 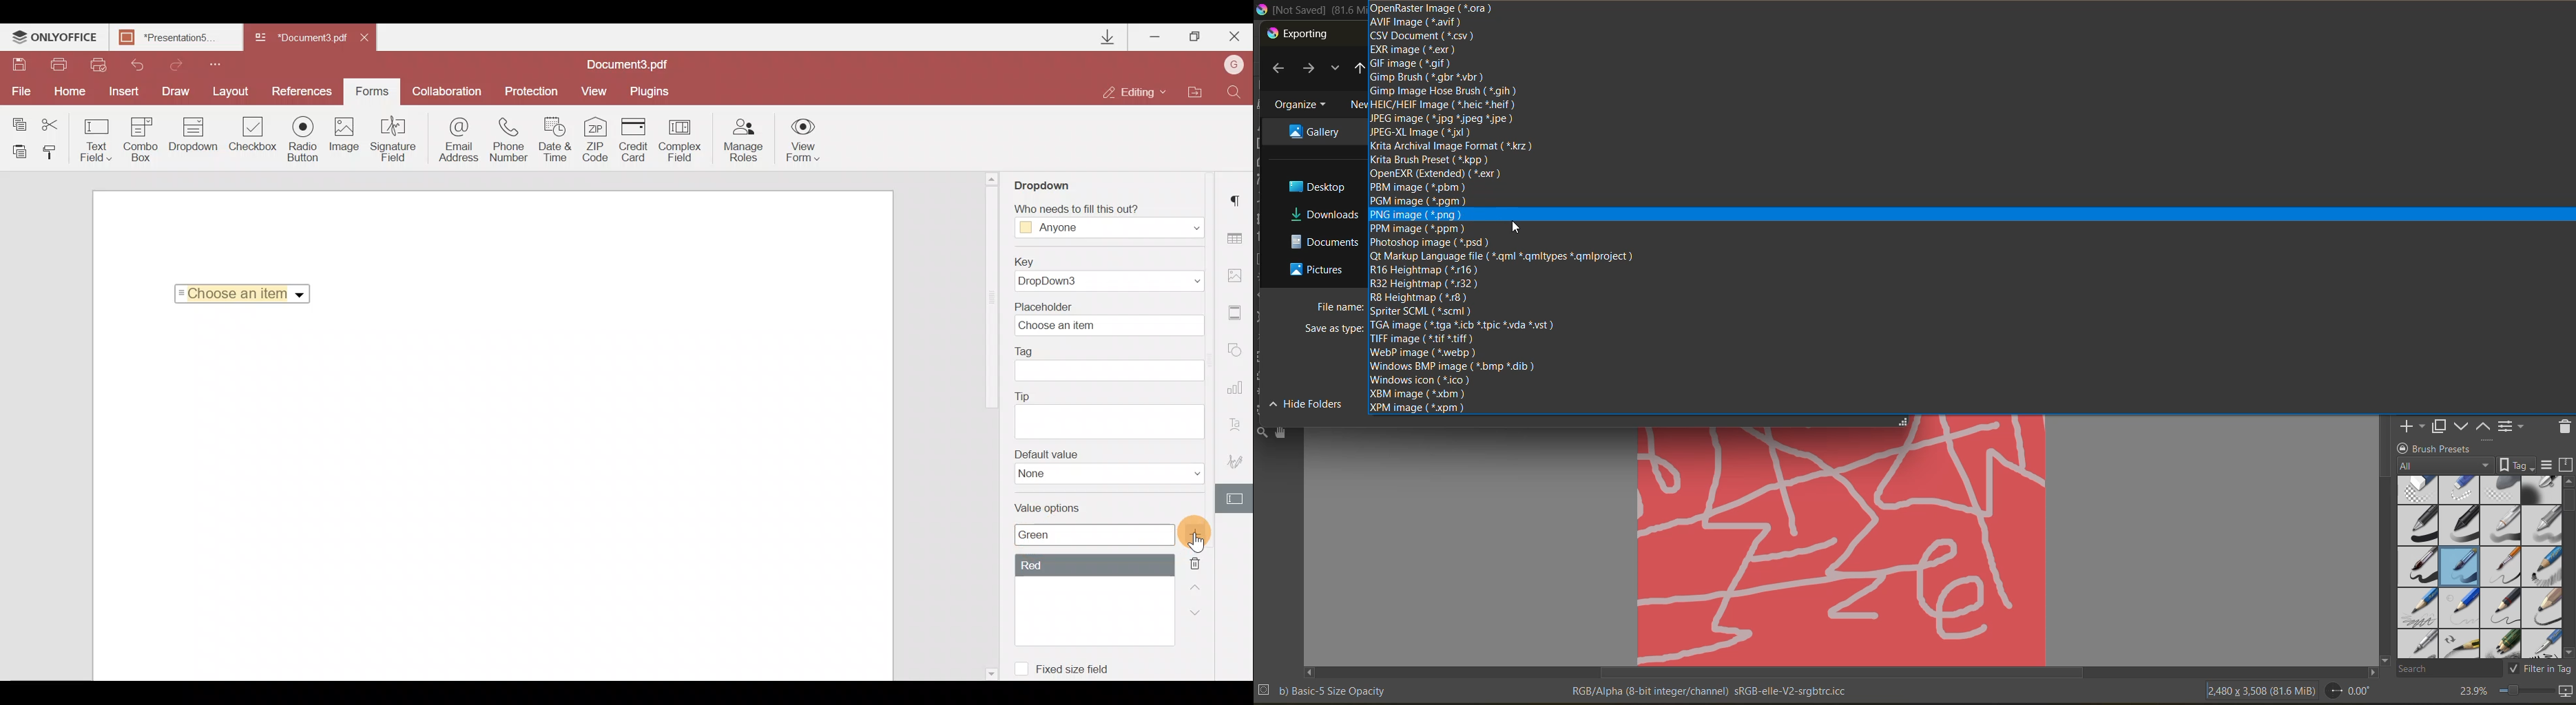 What do you see at coordinates (303, 91) in the screenshot?
I see `Preferences` at bounding box center [303, 91].